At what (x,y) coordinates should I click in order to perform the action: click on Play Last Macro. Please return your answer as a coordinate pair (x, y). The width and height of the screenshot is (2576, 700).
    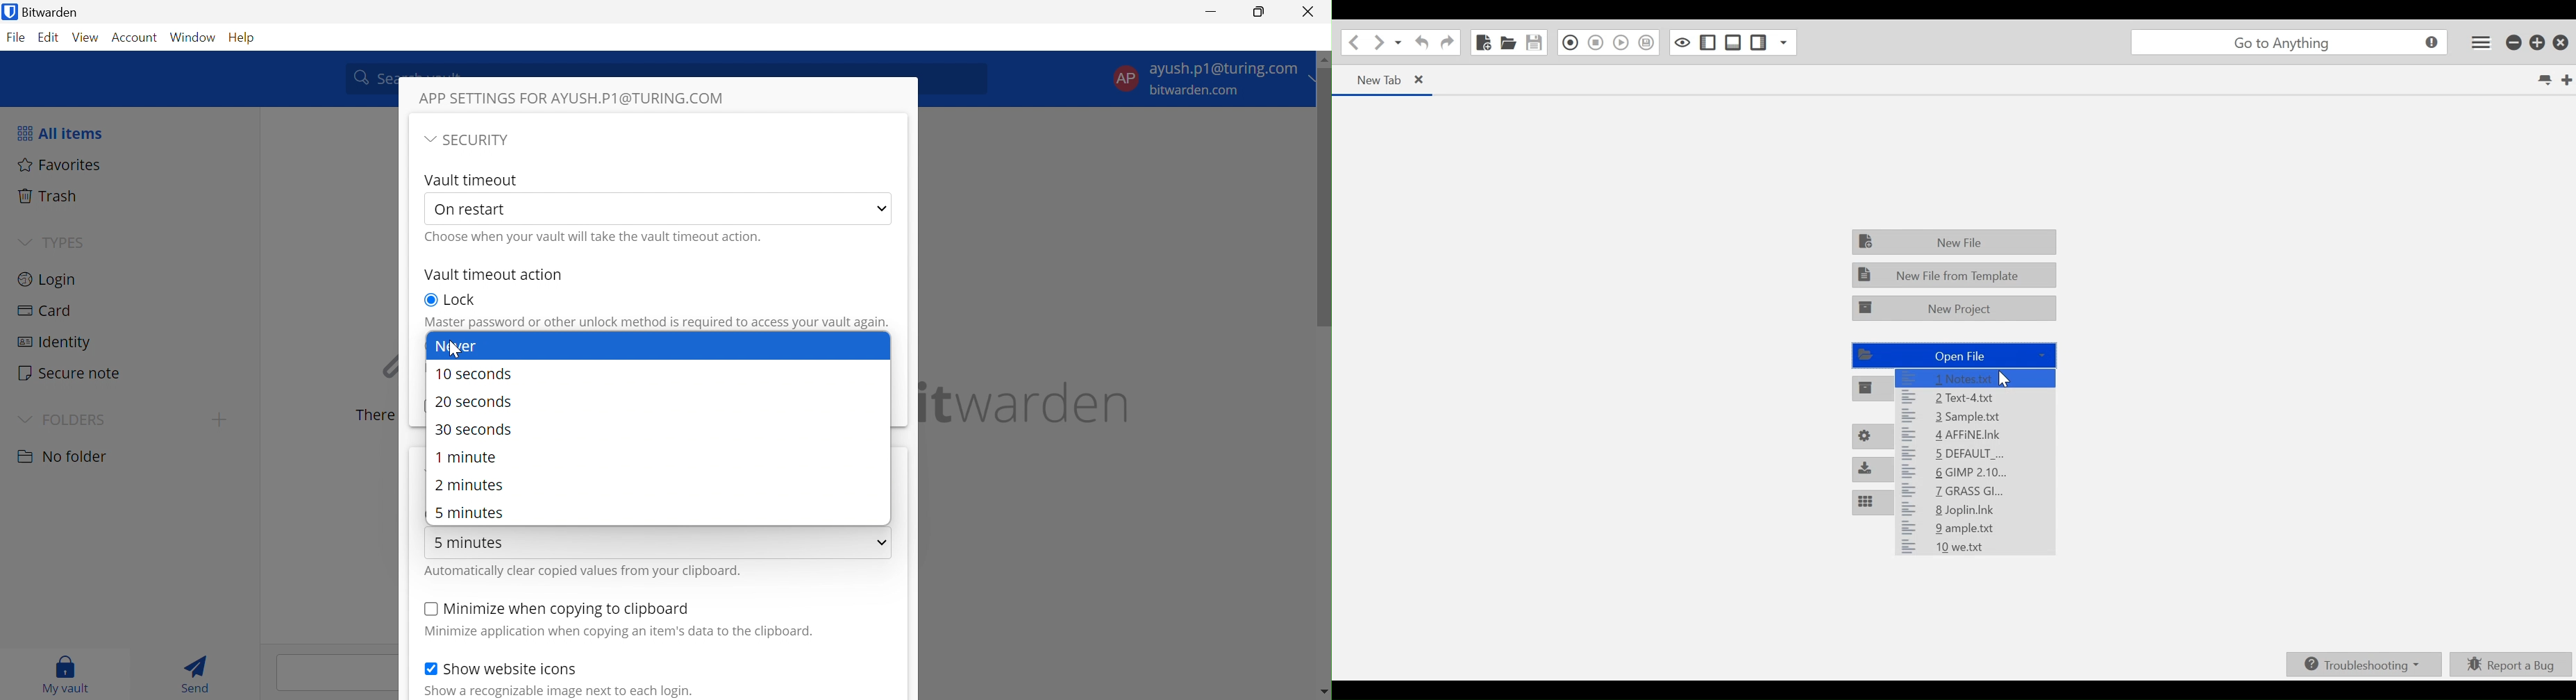
    Looking at the image, I should click on (1619, 44).